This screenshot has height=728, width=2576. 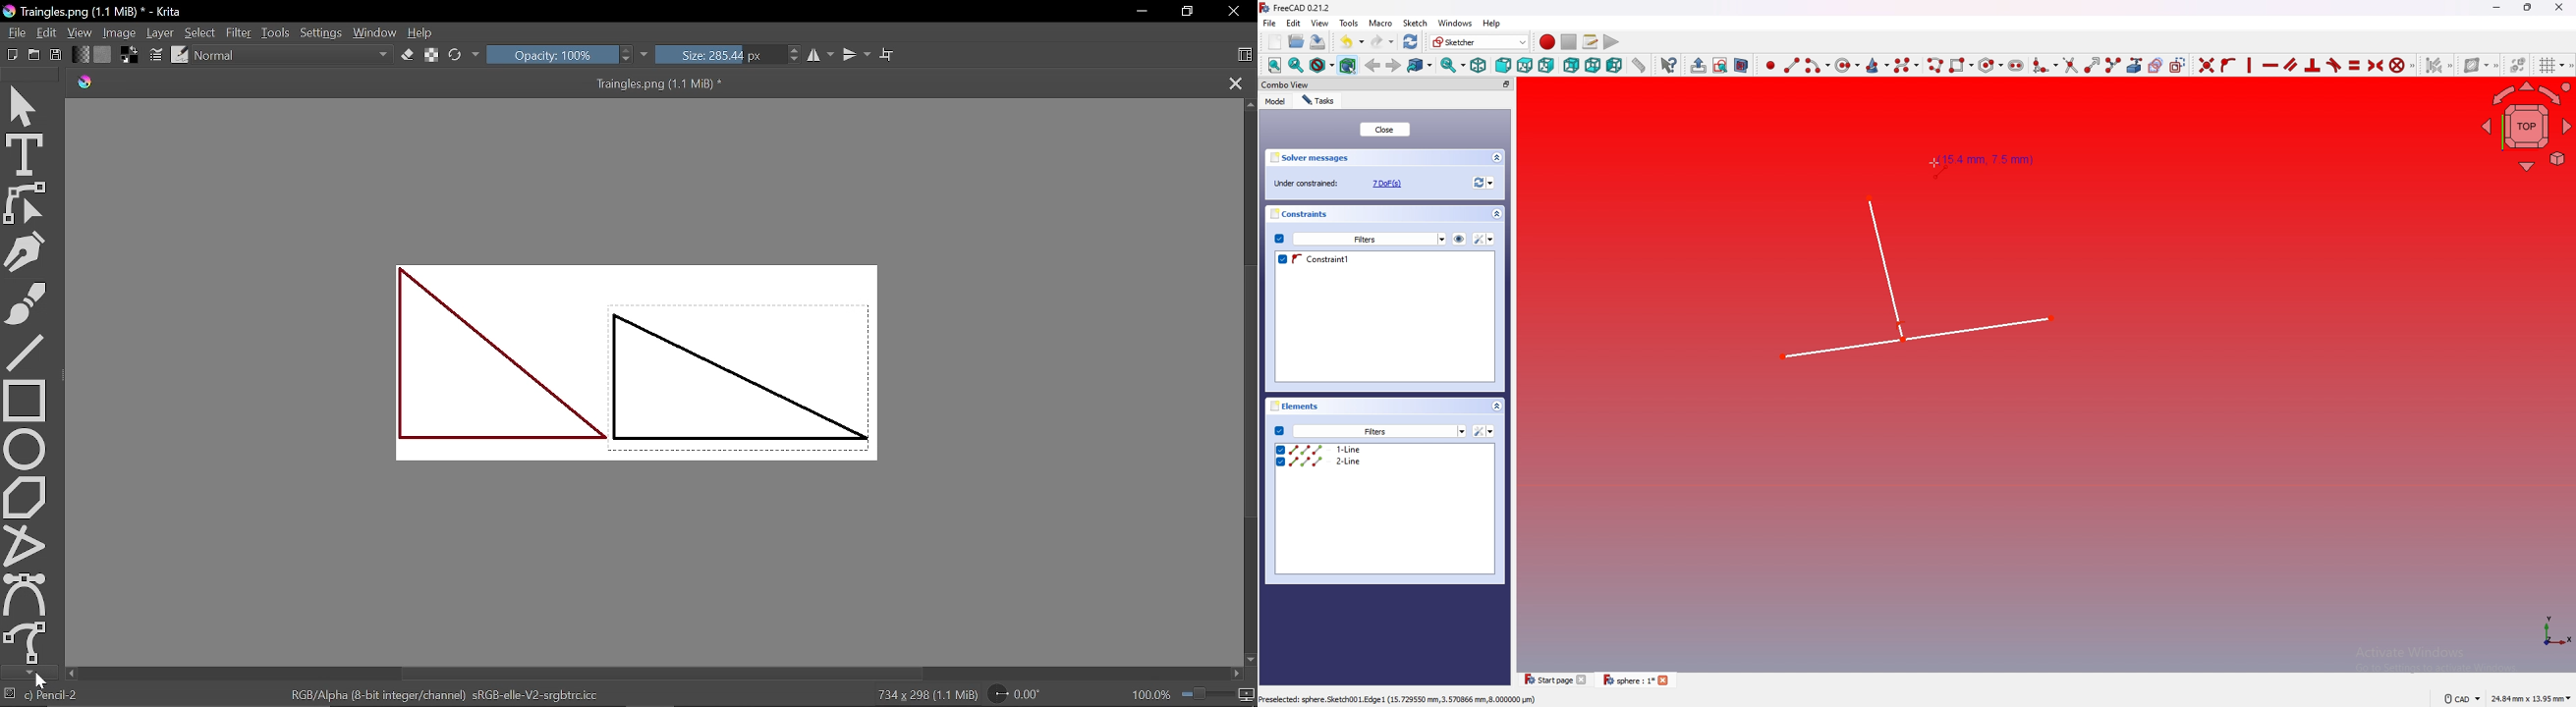 What do you see at coordinates (277, 32) in the screenshot?
I see `Tools` at bounding box center [277, 32].